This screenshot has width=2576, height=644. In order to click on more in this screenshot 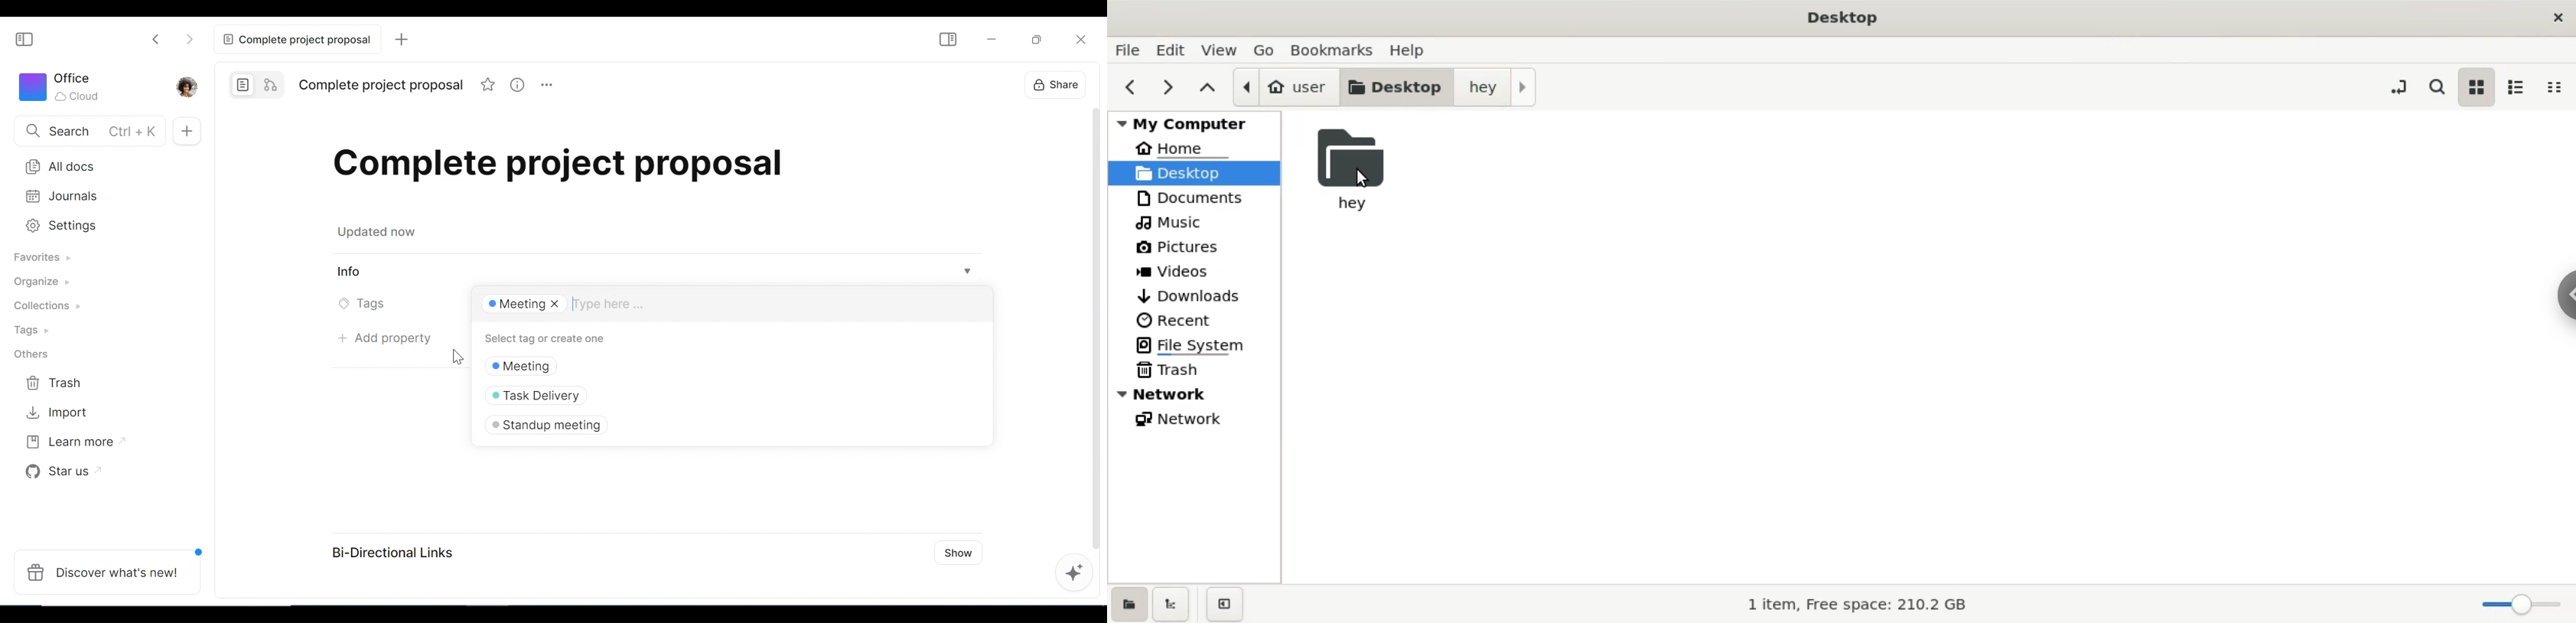, I will do `click(549, 87)`.